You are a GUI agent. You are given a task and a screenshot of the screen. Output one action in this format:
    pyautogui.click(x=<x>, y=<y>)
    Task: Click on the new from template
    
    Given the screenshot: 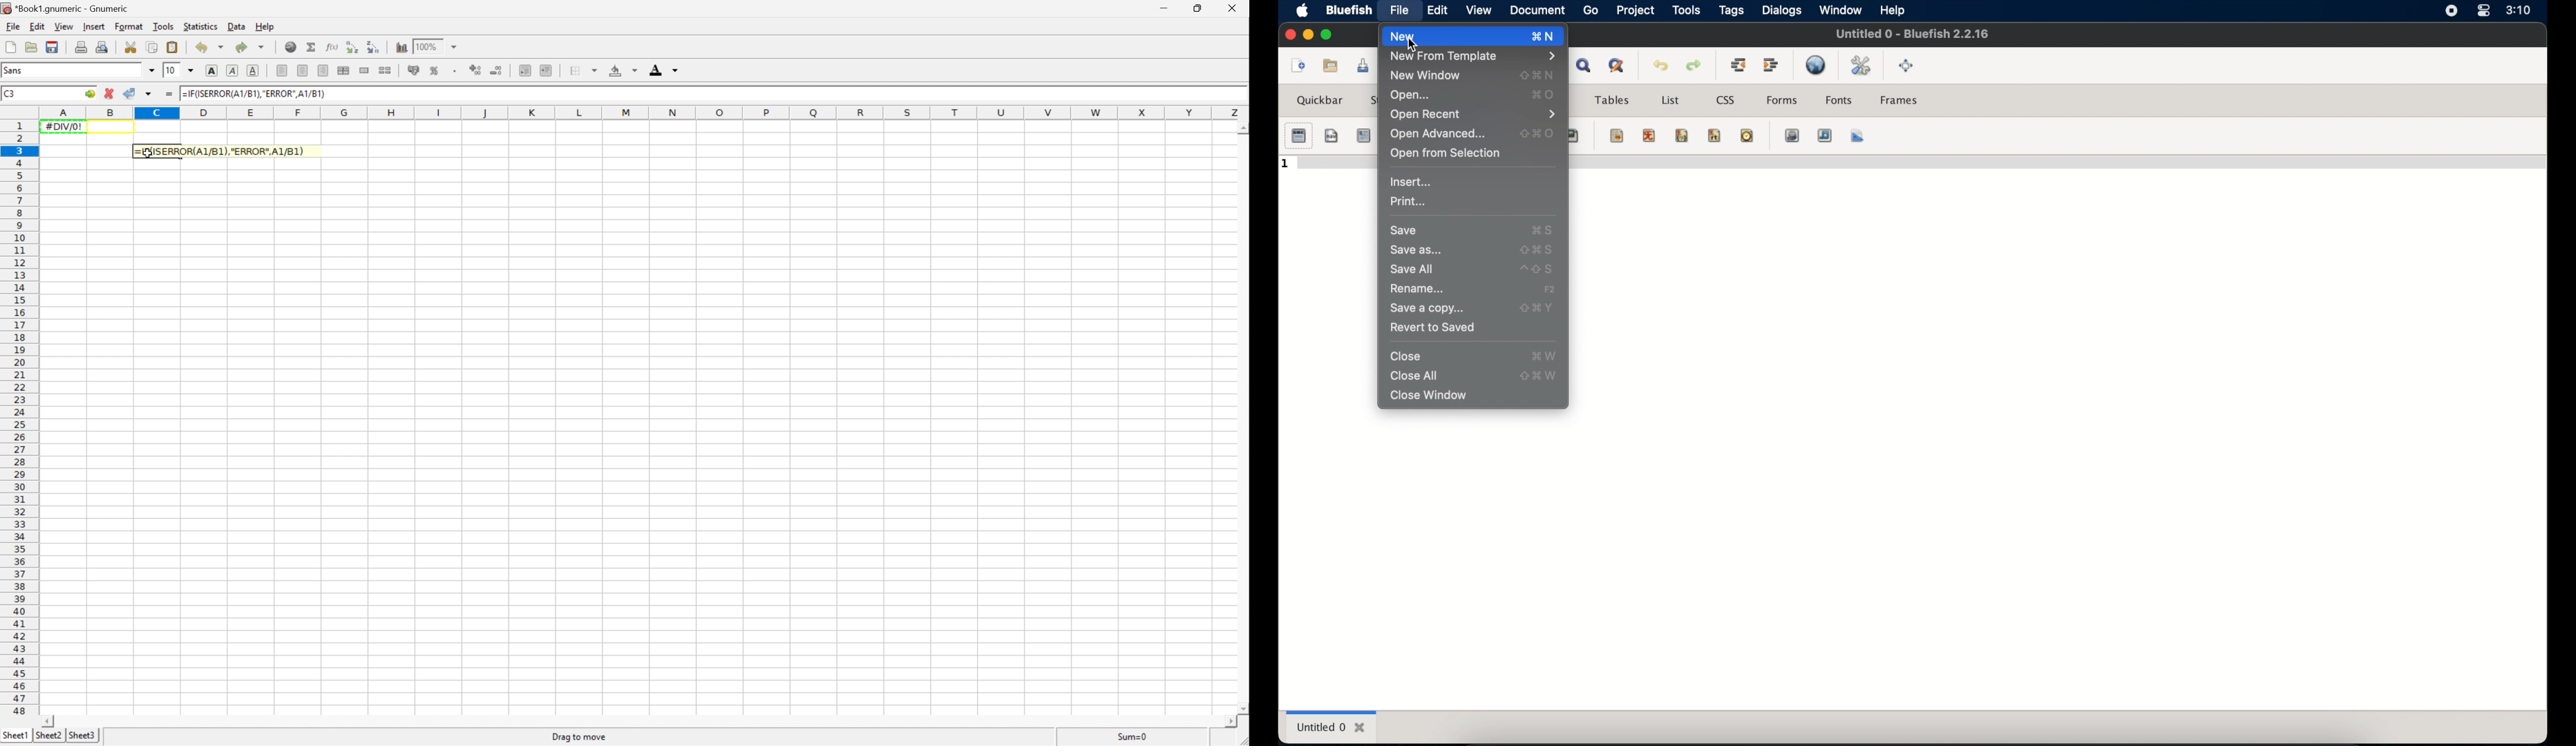 What is the action you would take?
    pyautogui.click(x=1472, y=57)
    